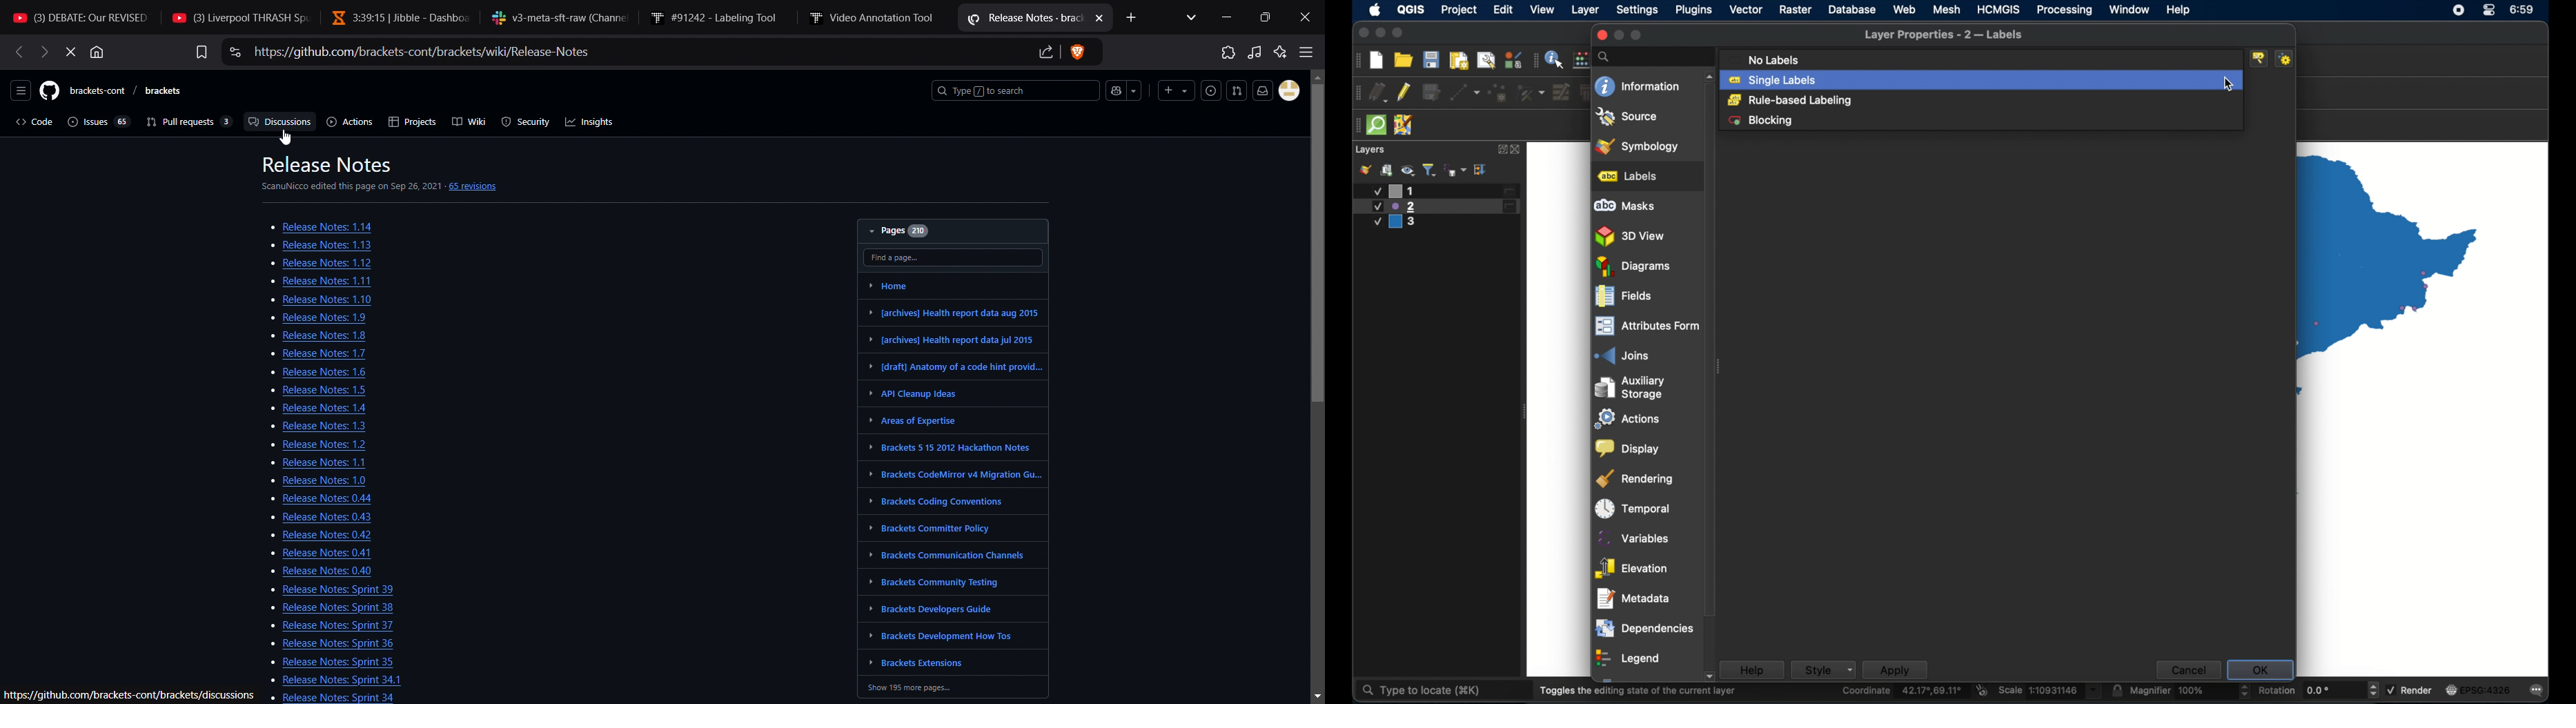 Image resolution: width=2576 pixels, height=728 pixels. What do you see at coordinates (474, 16) in the screenshot?
I see `5 (3) DEBATE: Our REVISED #8 (3) Liverpool THRASH Spi | [3:39:15 | Jibble - Dashbo: 5% v3-meta-sft-raw (Channe “#91242 - Labeling Tool “Video Annotation Tool` at bounding box center [474, 16].